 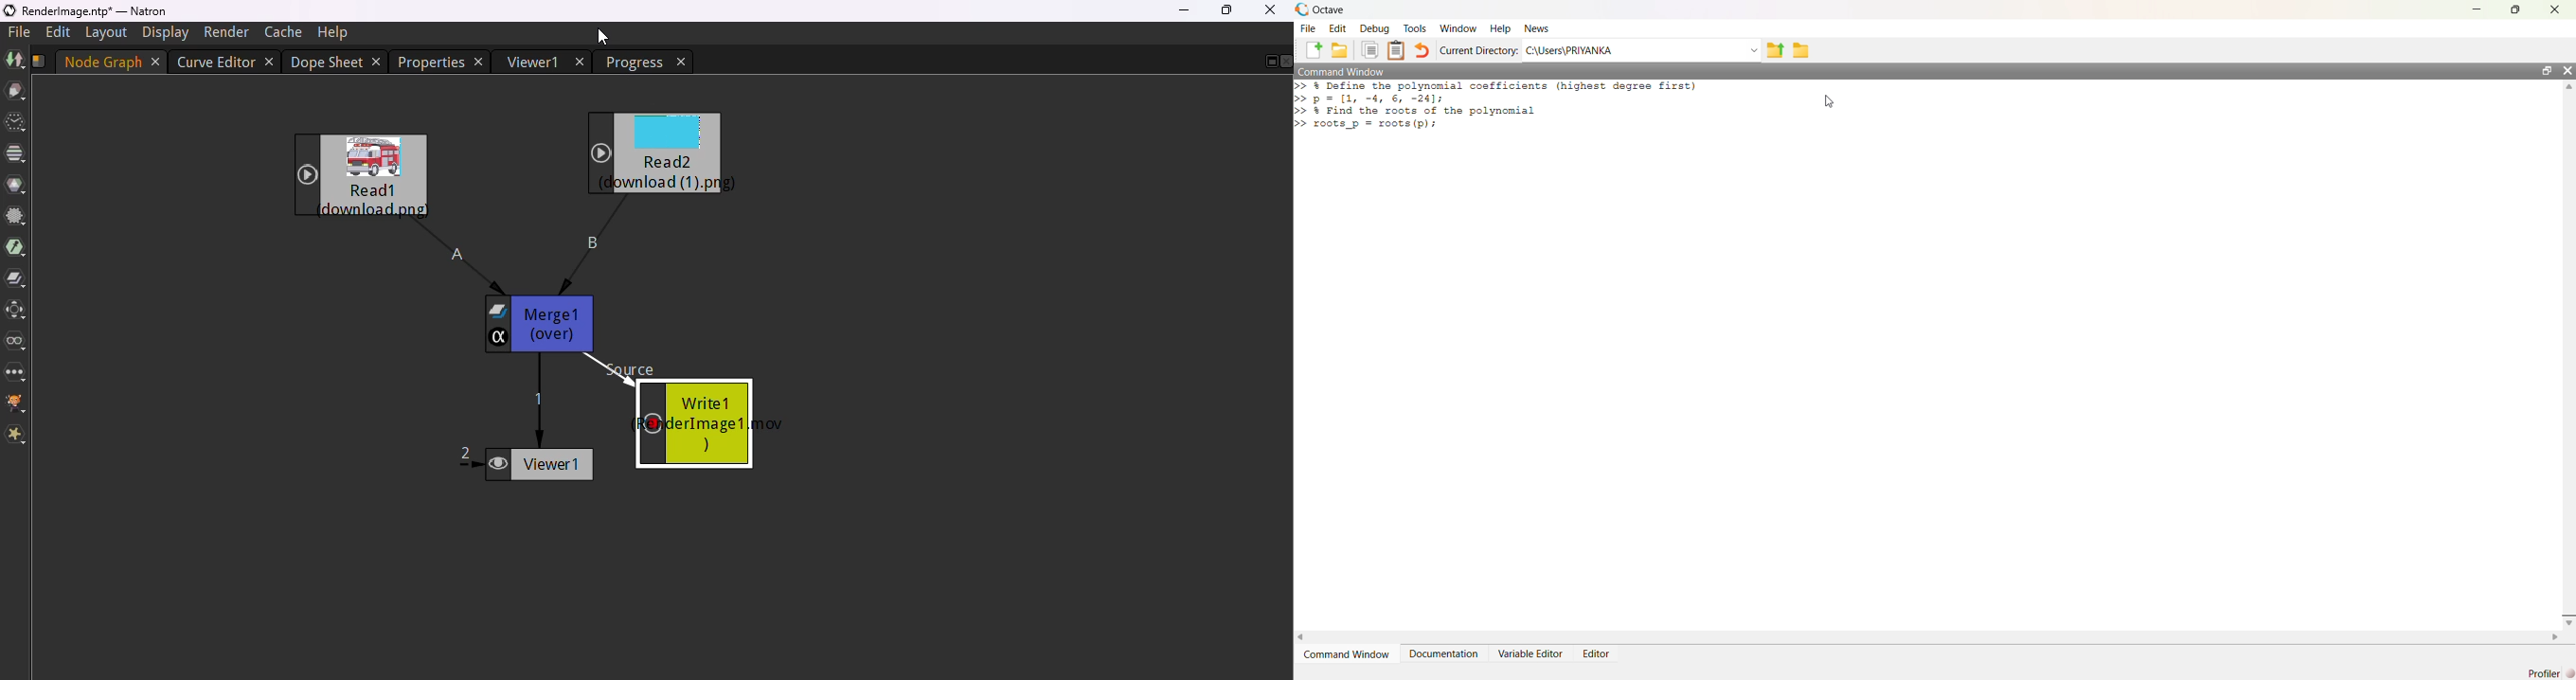 What do you see at coordinates (361, 174) in the screenshot?
I see `read1` at bounding box center [361, 174].